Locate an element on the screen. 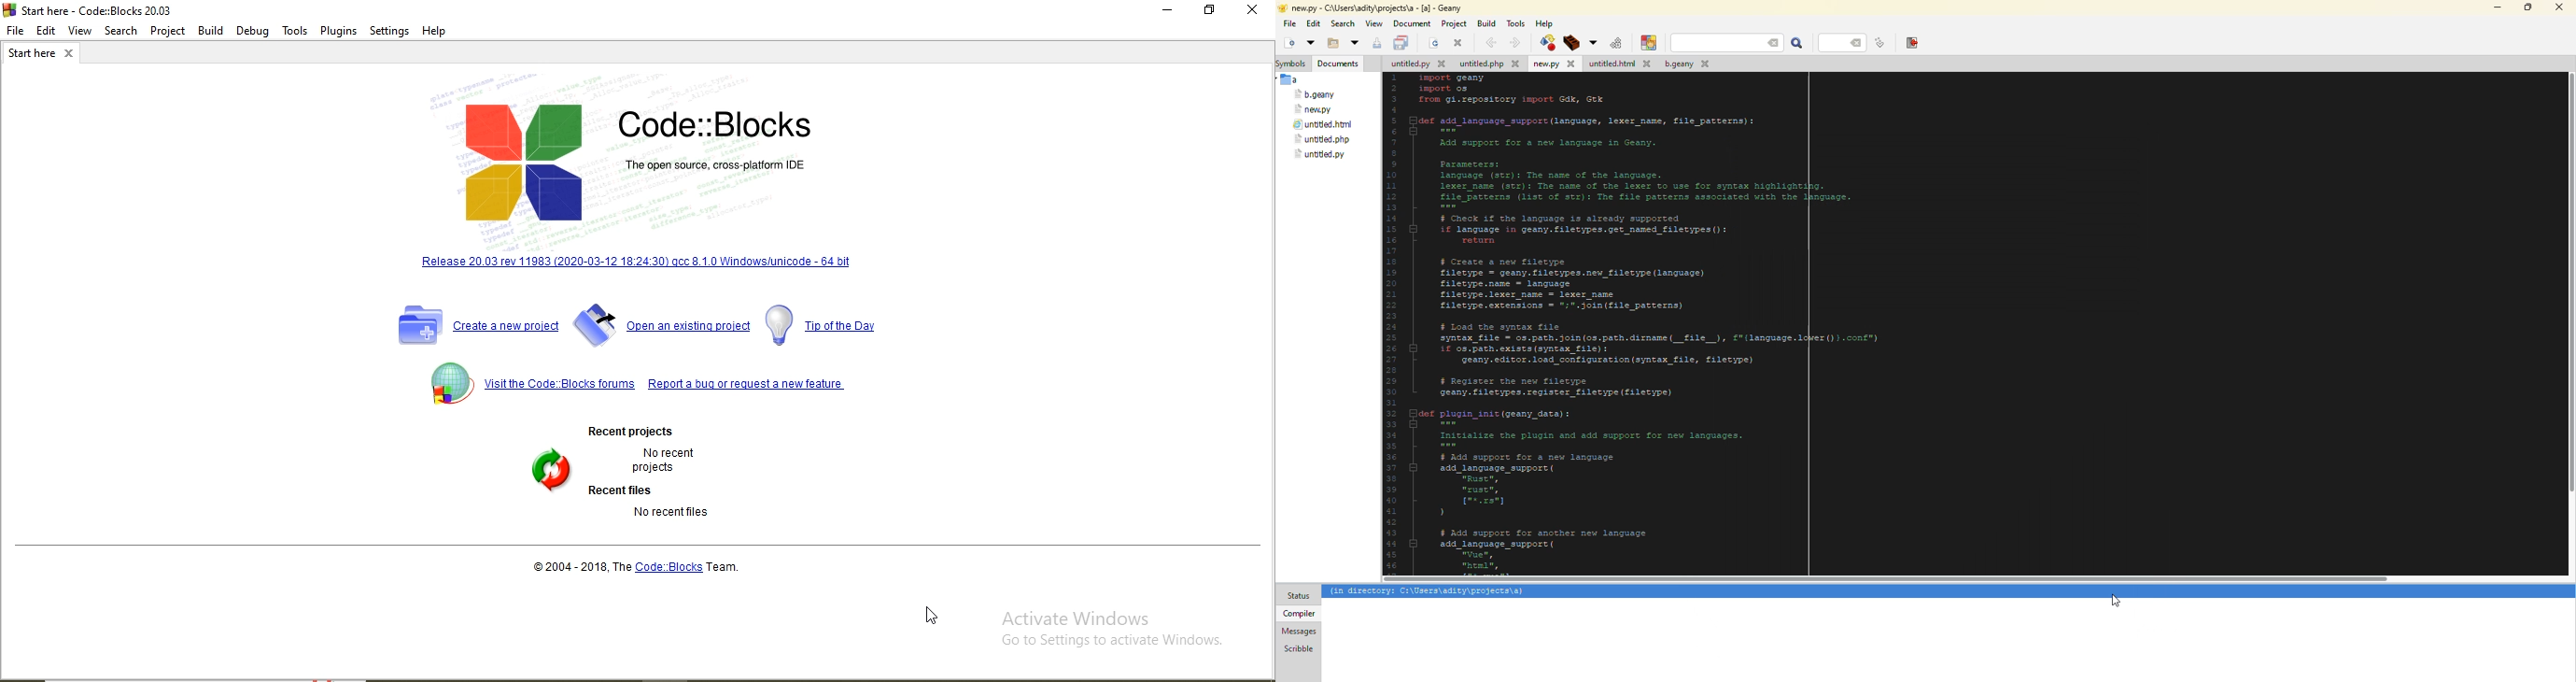 The width and height of the screenshot is (2576, 700). File is located at coordinates (14, 30).